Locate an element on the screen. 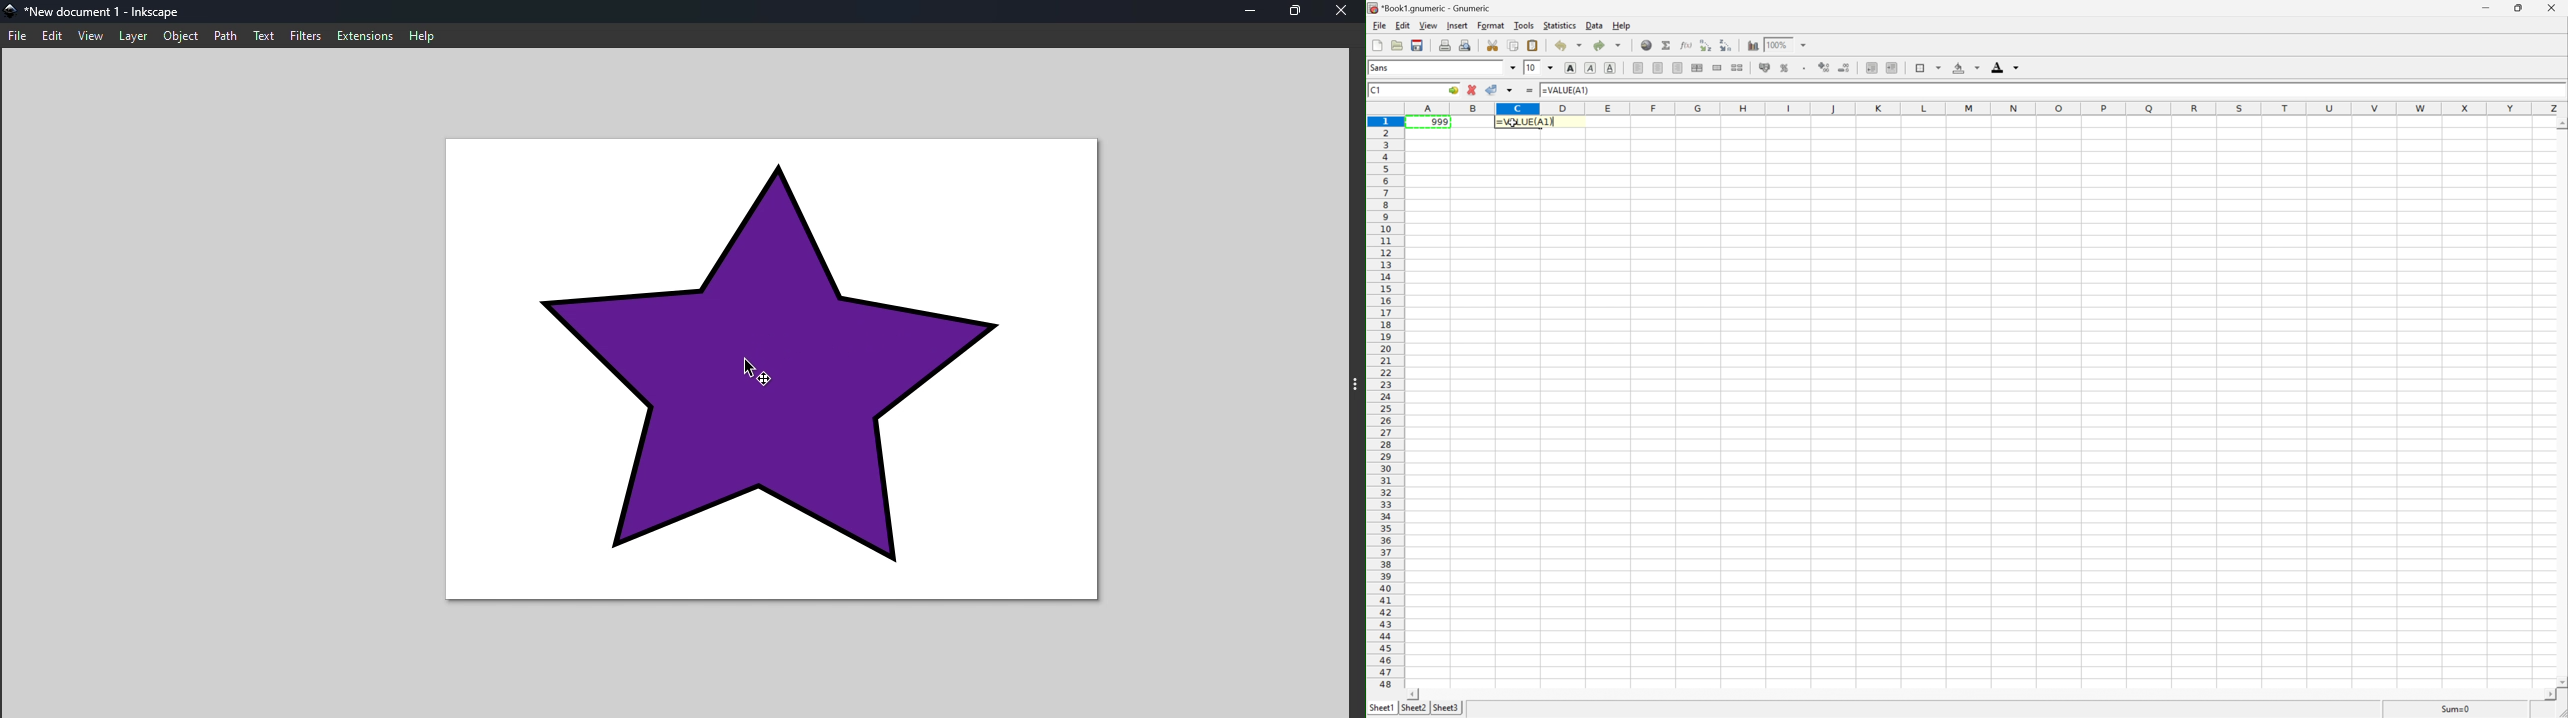  format selection as accounting is located at coordinates (1766, 69).